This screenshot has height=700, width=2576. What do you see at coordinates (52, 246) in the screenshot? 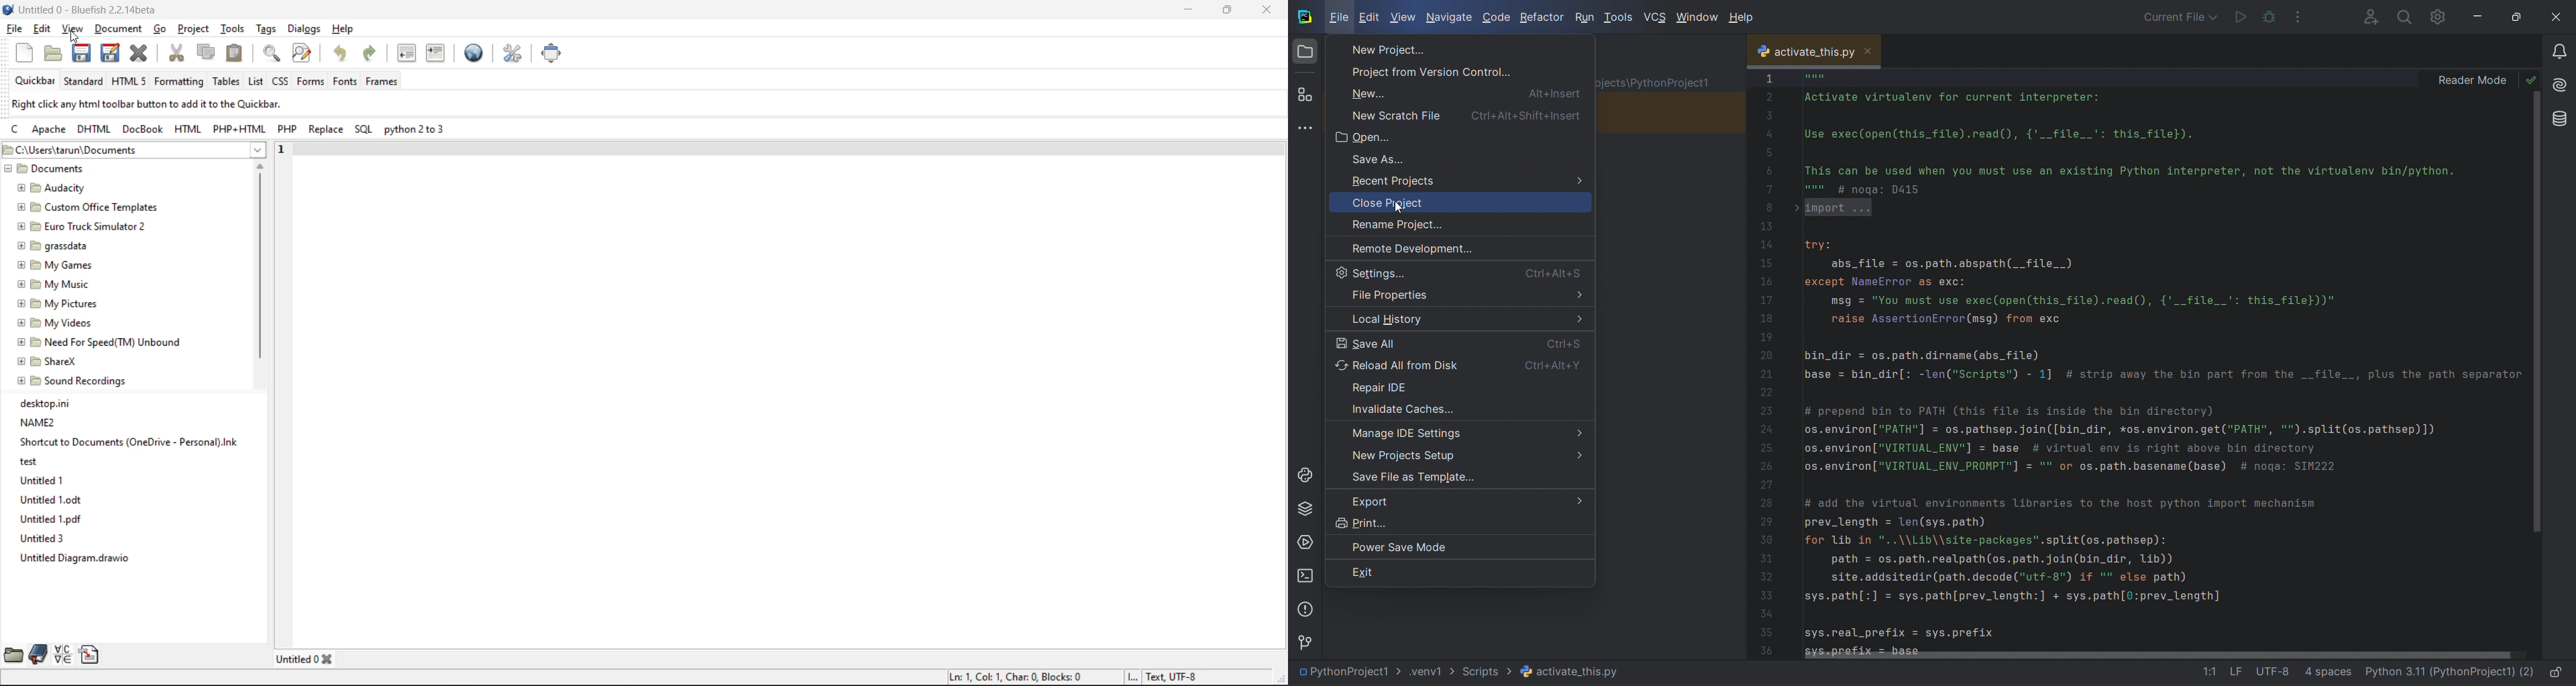
I see `grassdata` at bounding box center [52, 246].